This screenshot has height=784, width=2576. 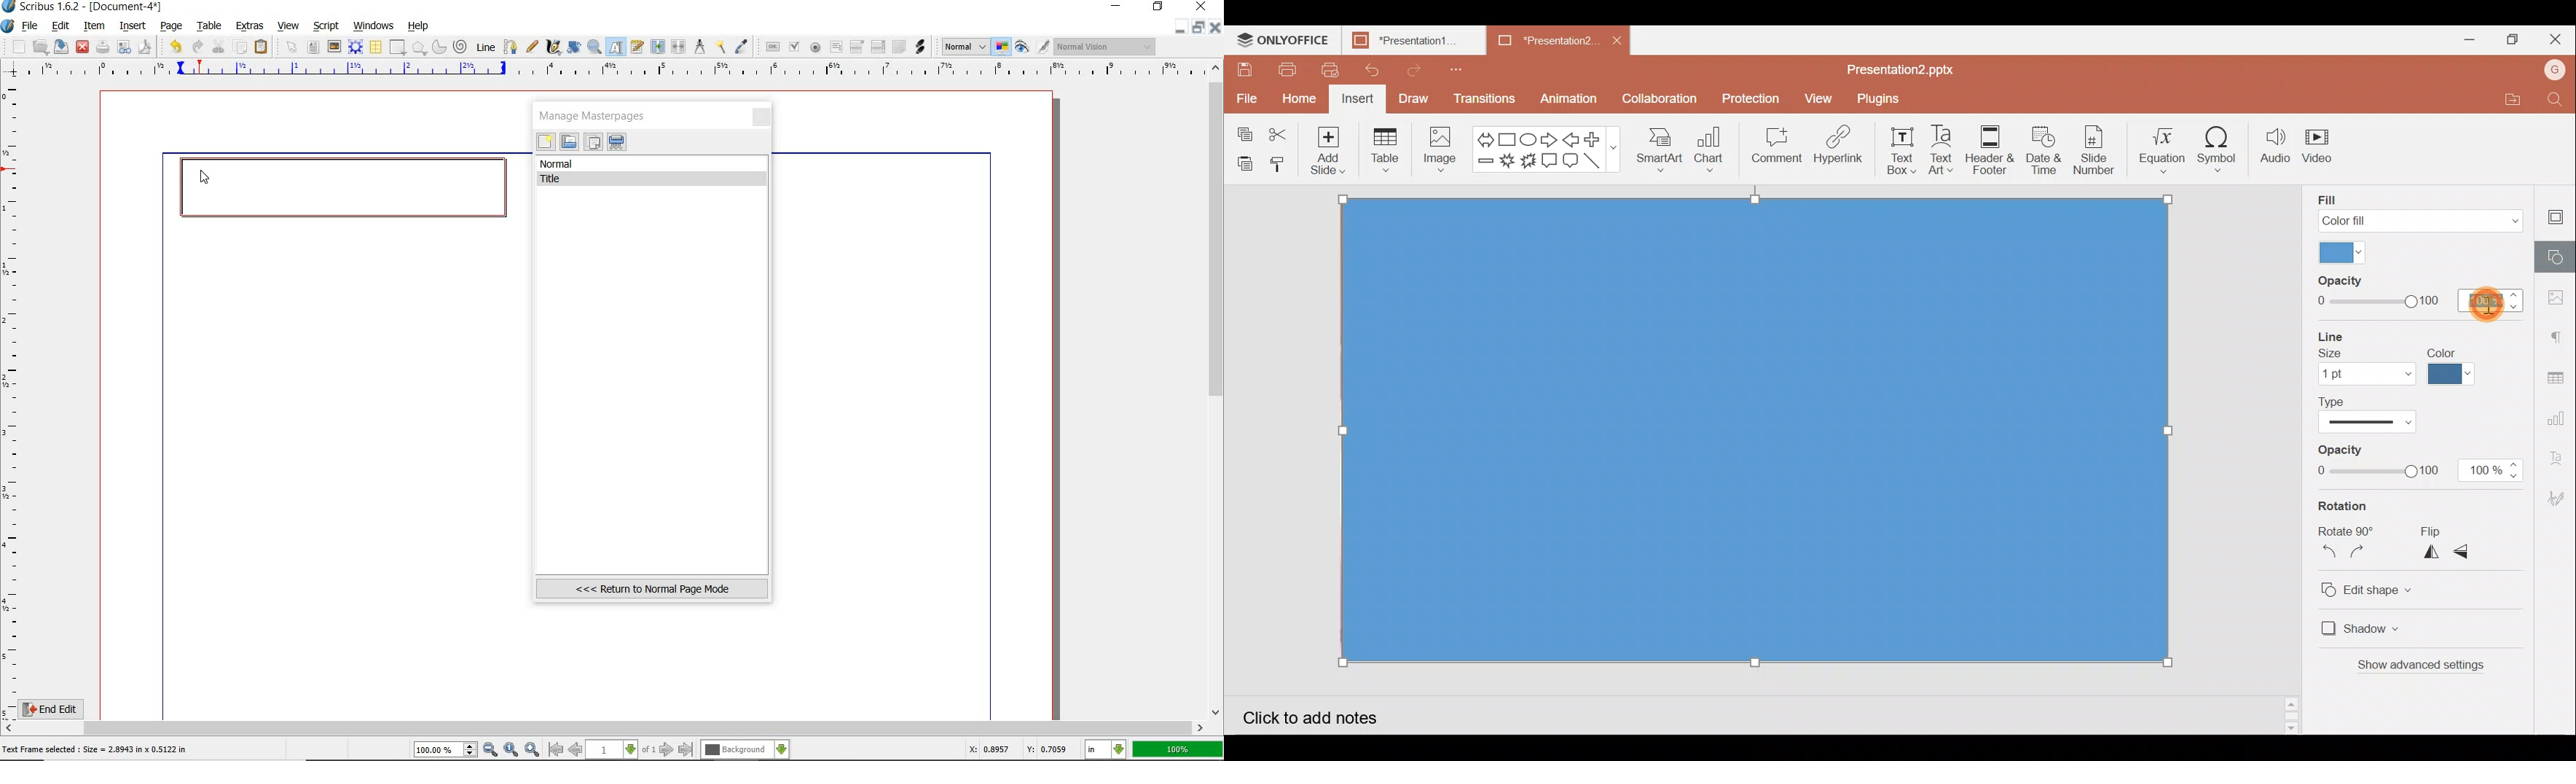 What do you see at coordinates (1894, 153) in the screenshot?
I see `Text box` at bounding box center [1894, 153].